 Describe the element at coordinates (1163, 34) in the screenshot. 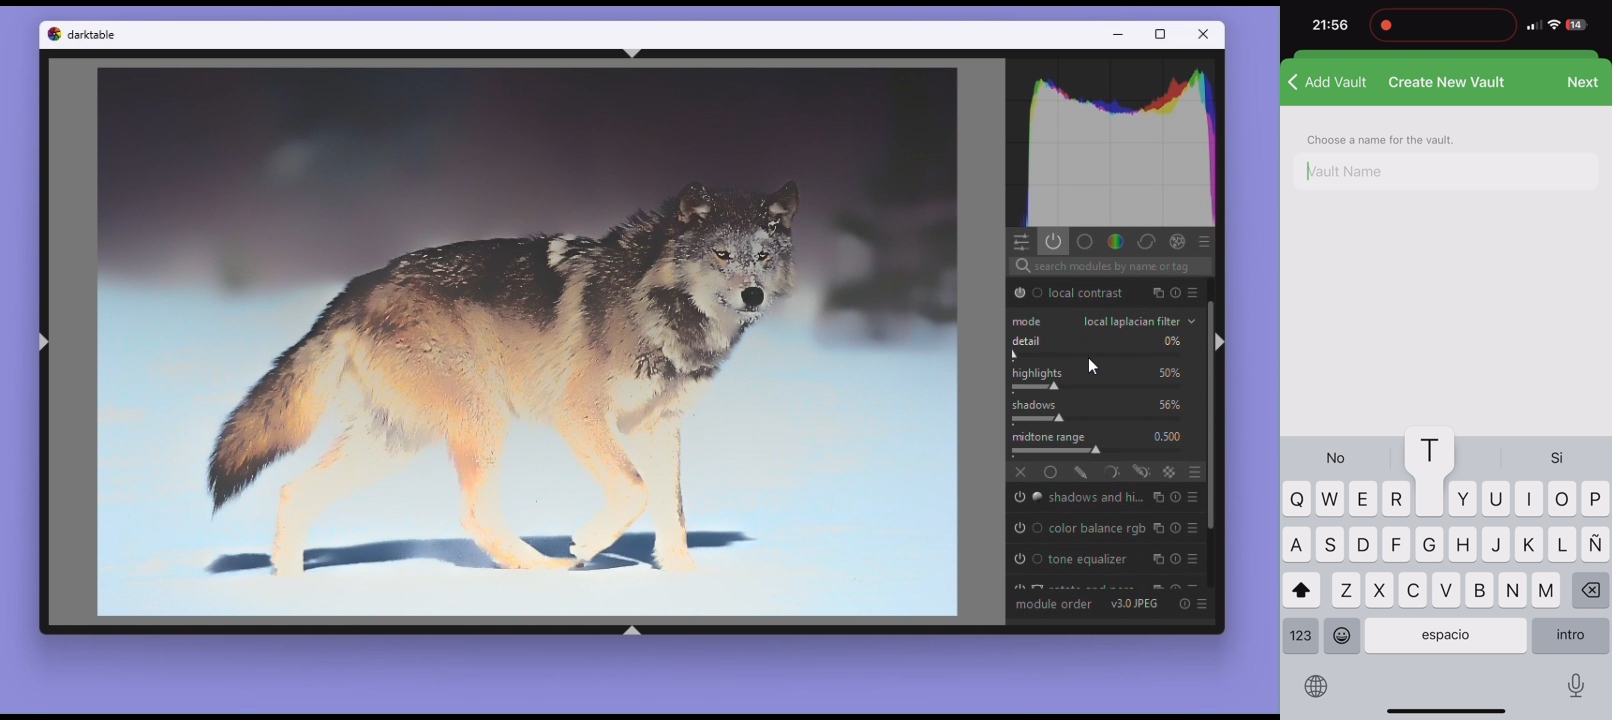

I see `Restore down` at that location.